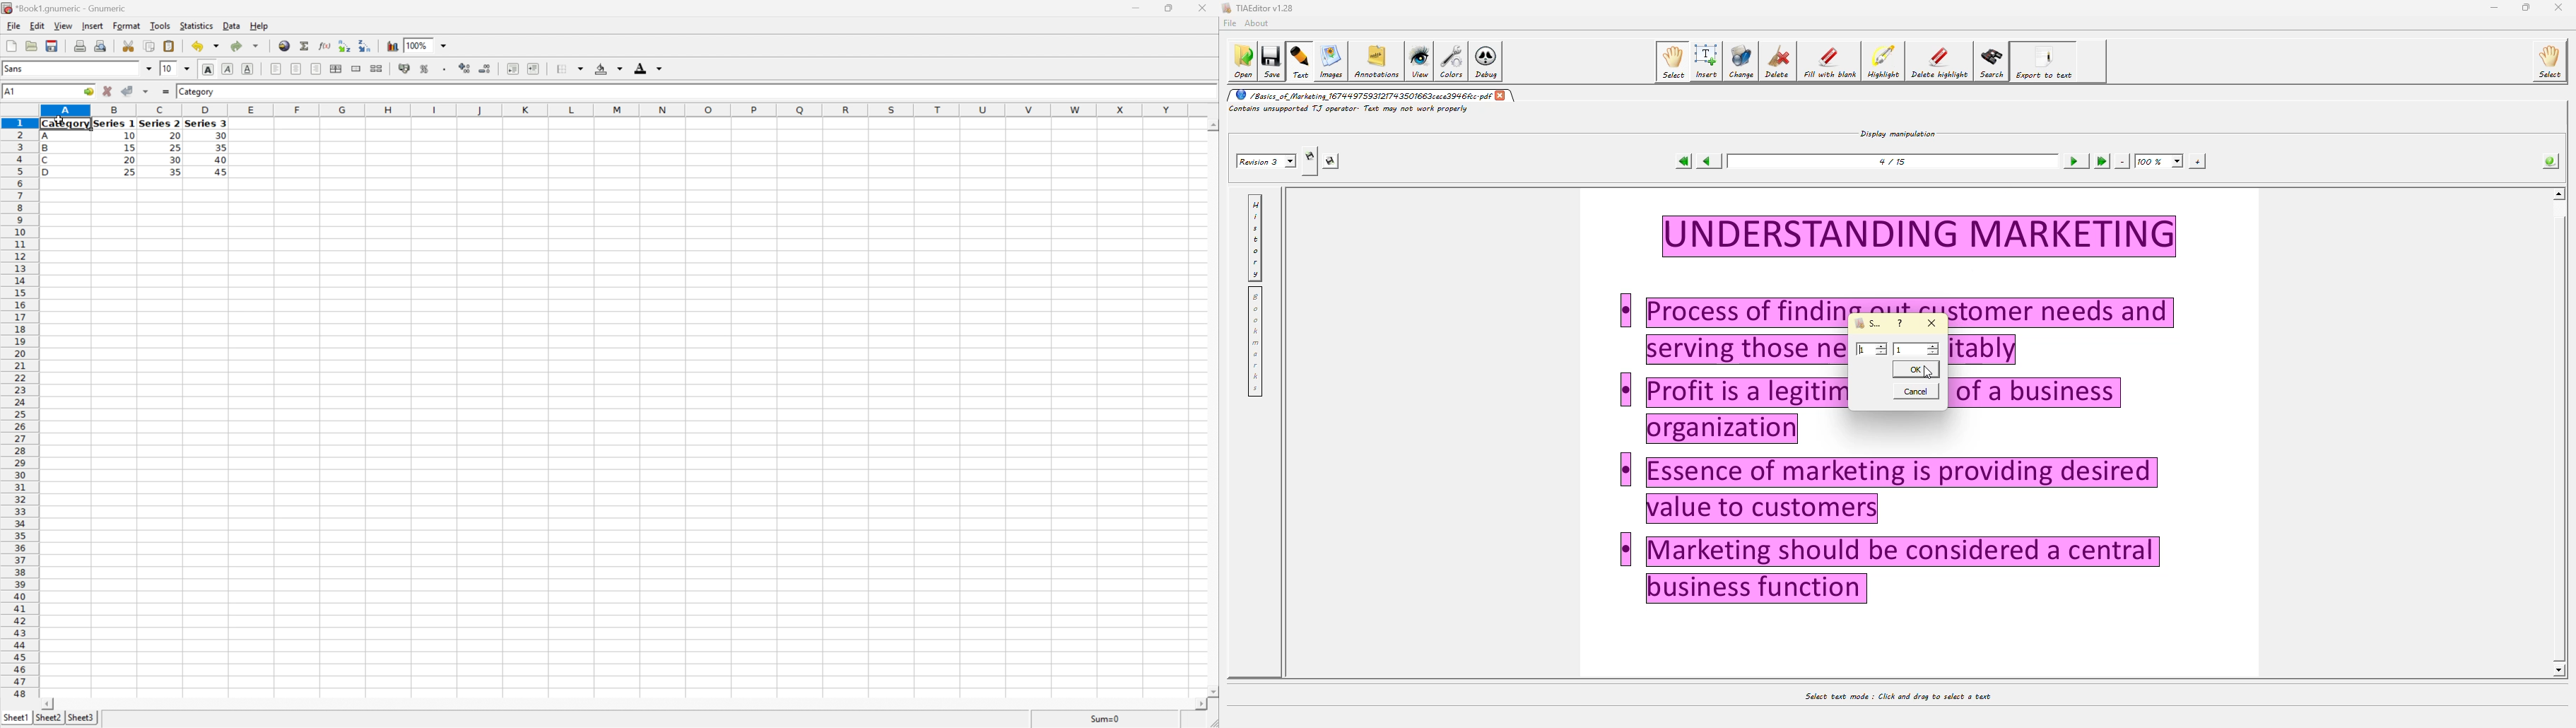  Describe the element at coordinates (512, 69) in the screenshot. I see `Decrease indent, and align the contents to the left` at that location.